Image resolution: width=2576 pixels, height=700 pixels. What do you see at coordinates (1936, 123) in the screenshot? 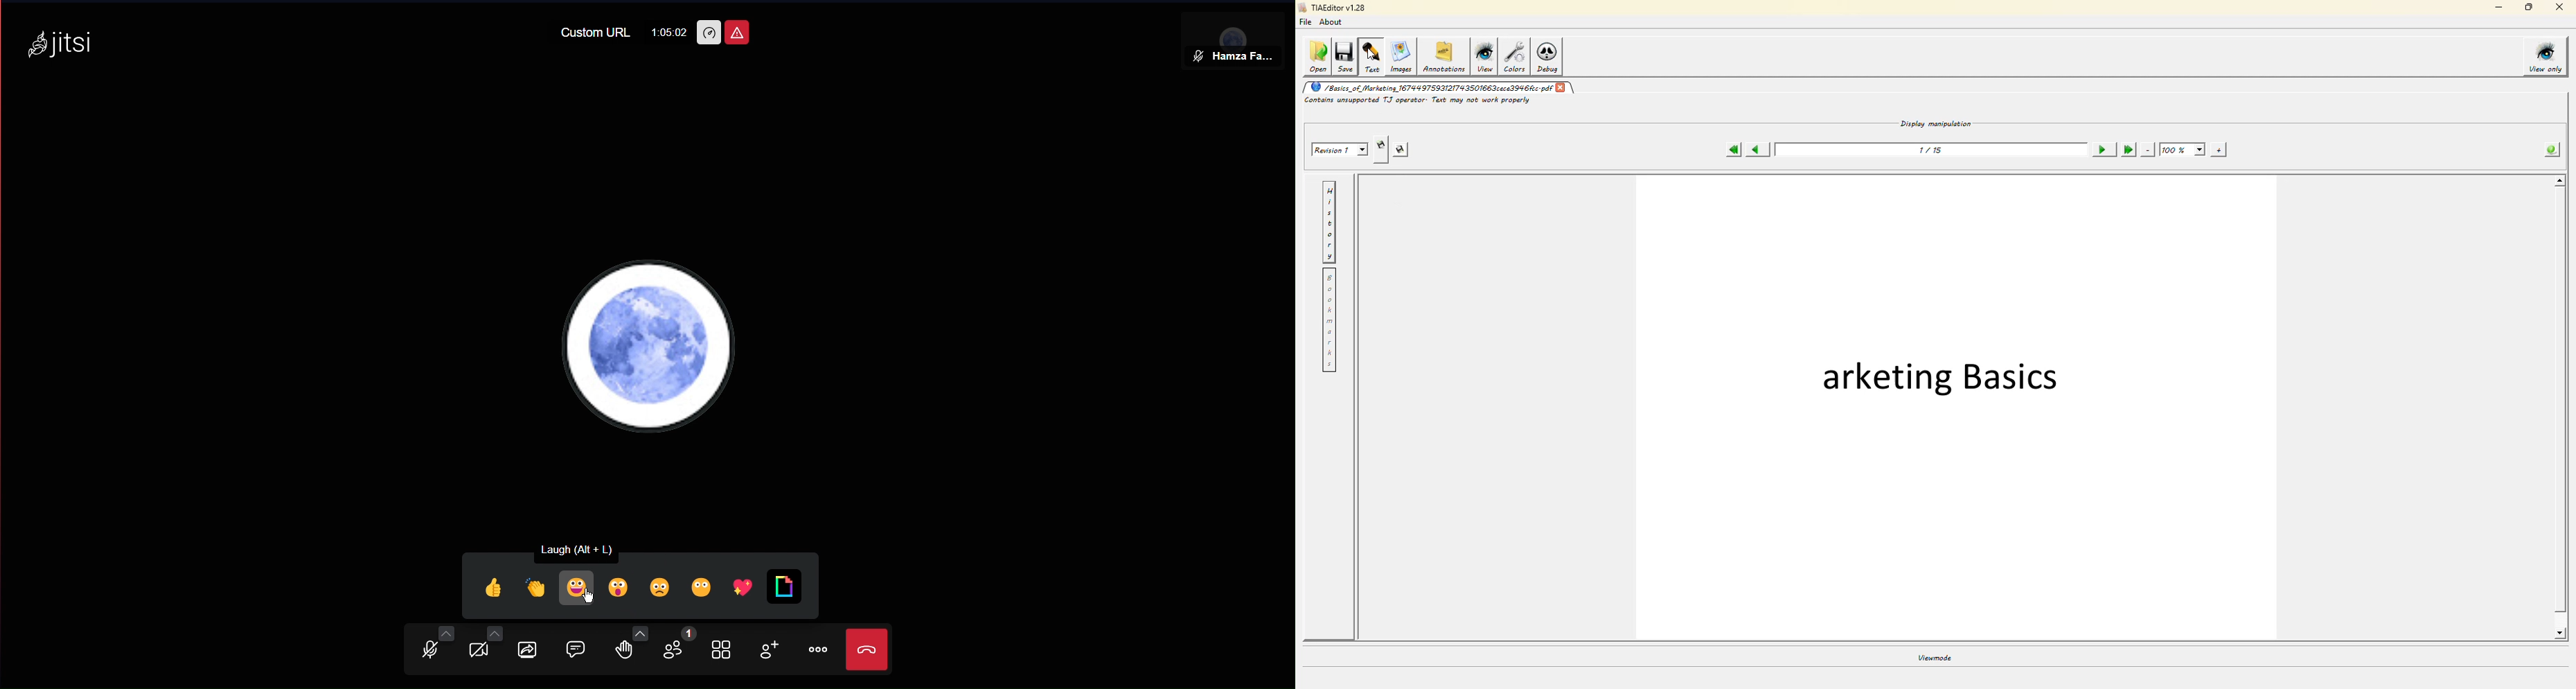
I see `display manipulation` at bounding box center [1936, 123].